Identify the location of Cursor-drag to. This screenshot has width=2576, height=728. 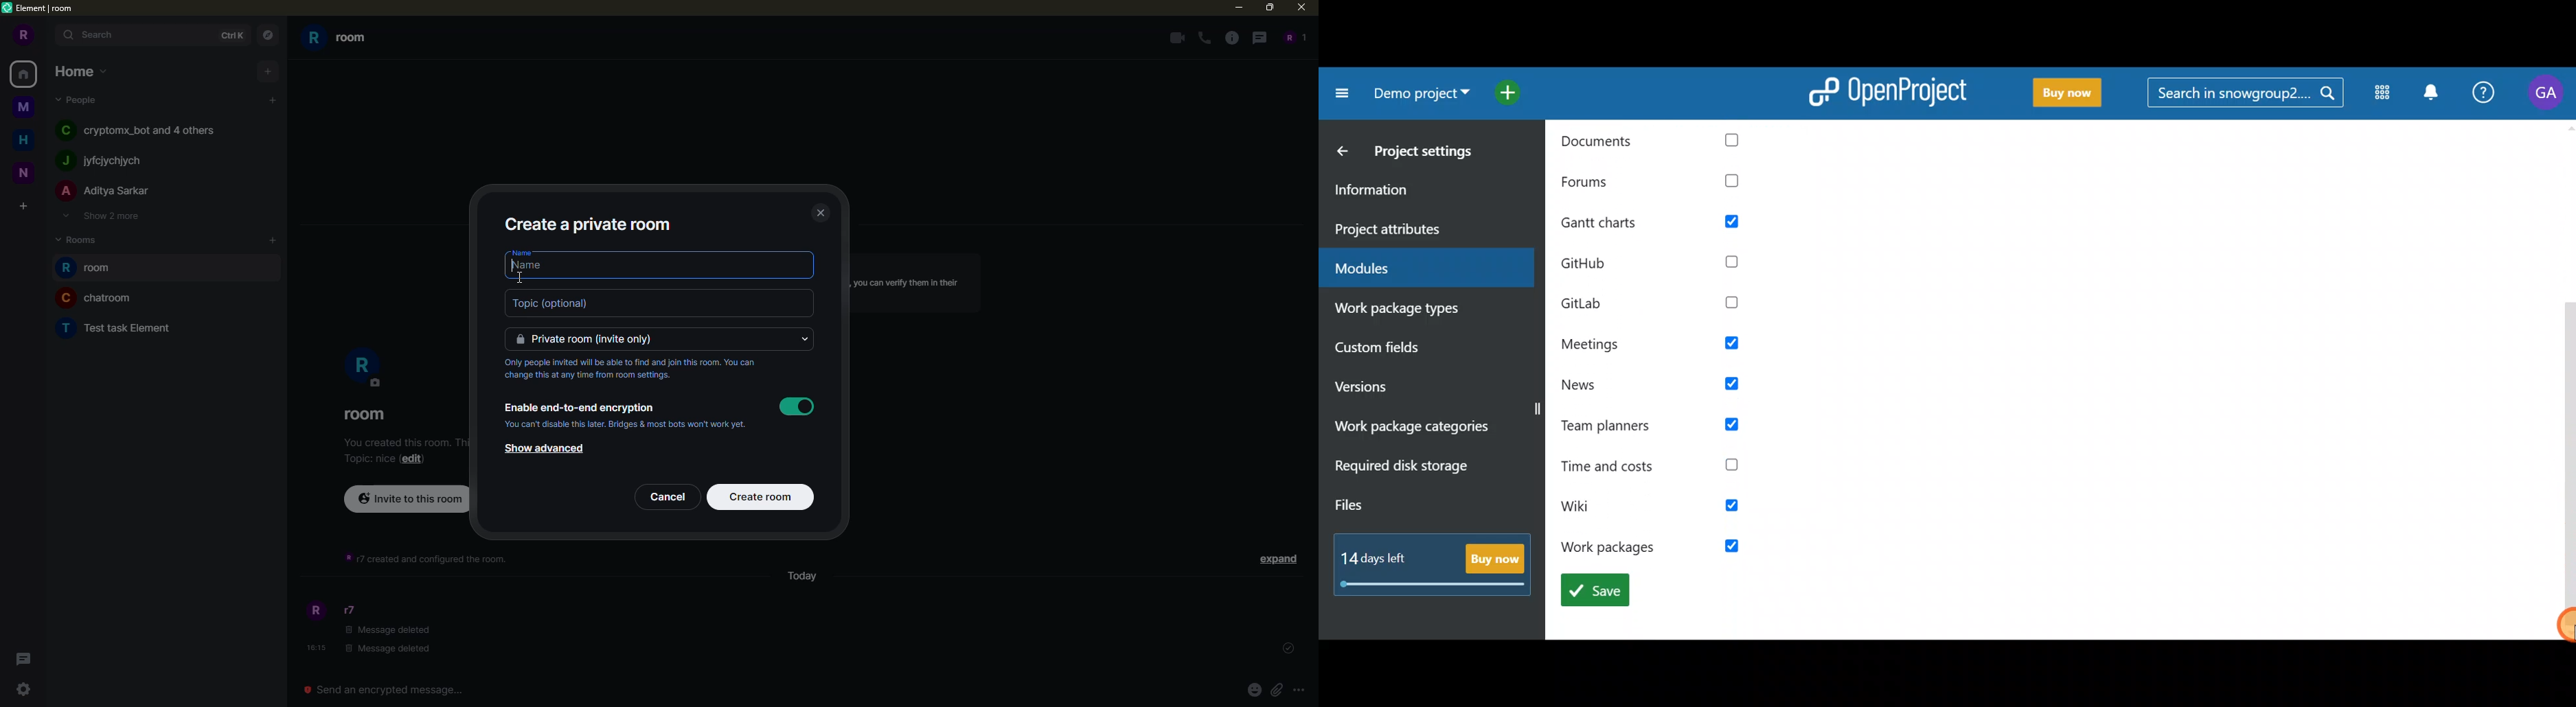
(2567, 625).